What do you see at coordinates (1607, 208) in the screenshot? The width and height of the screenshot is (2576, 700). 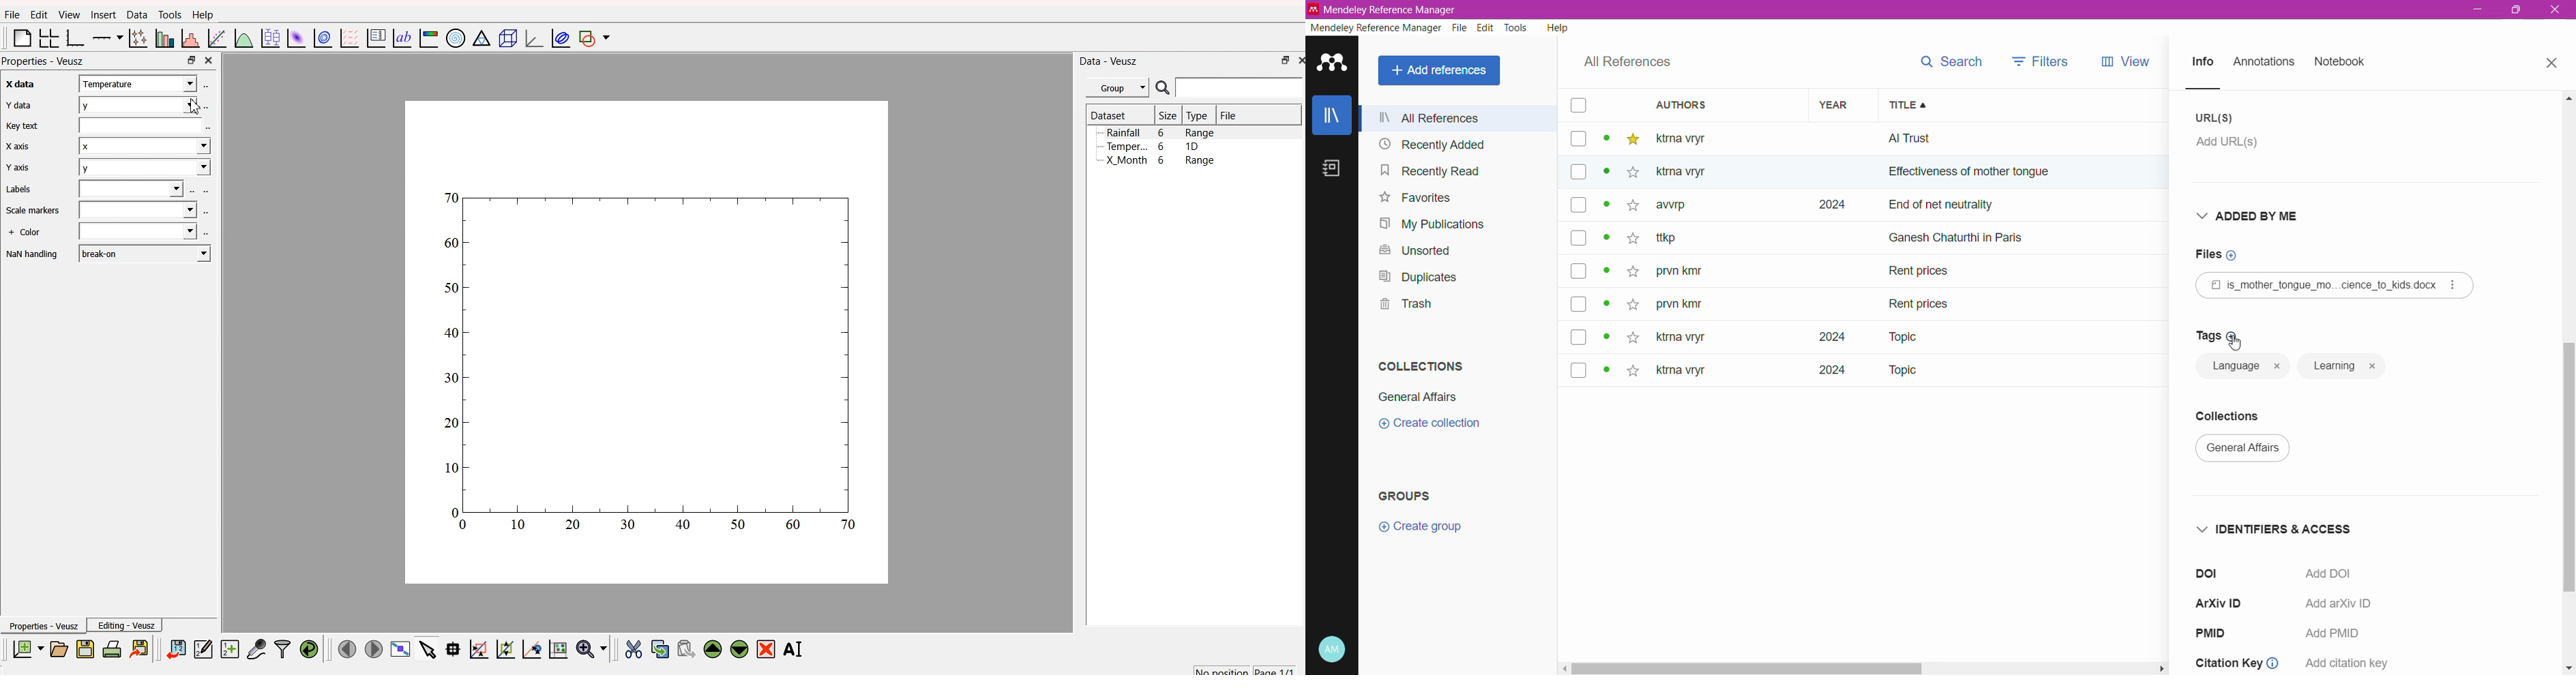 I see `dot ` at bounding box center [1607, 208].